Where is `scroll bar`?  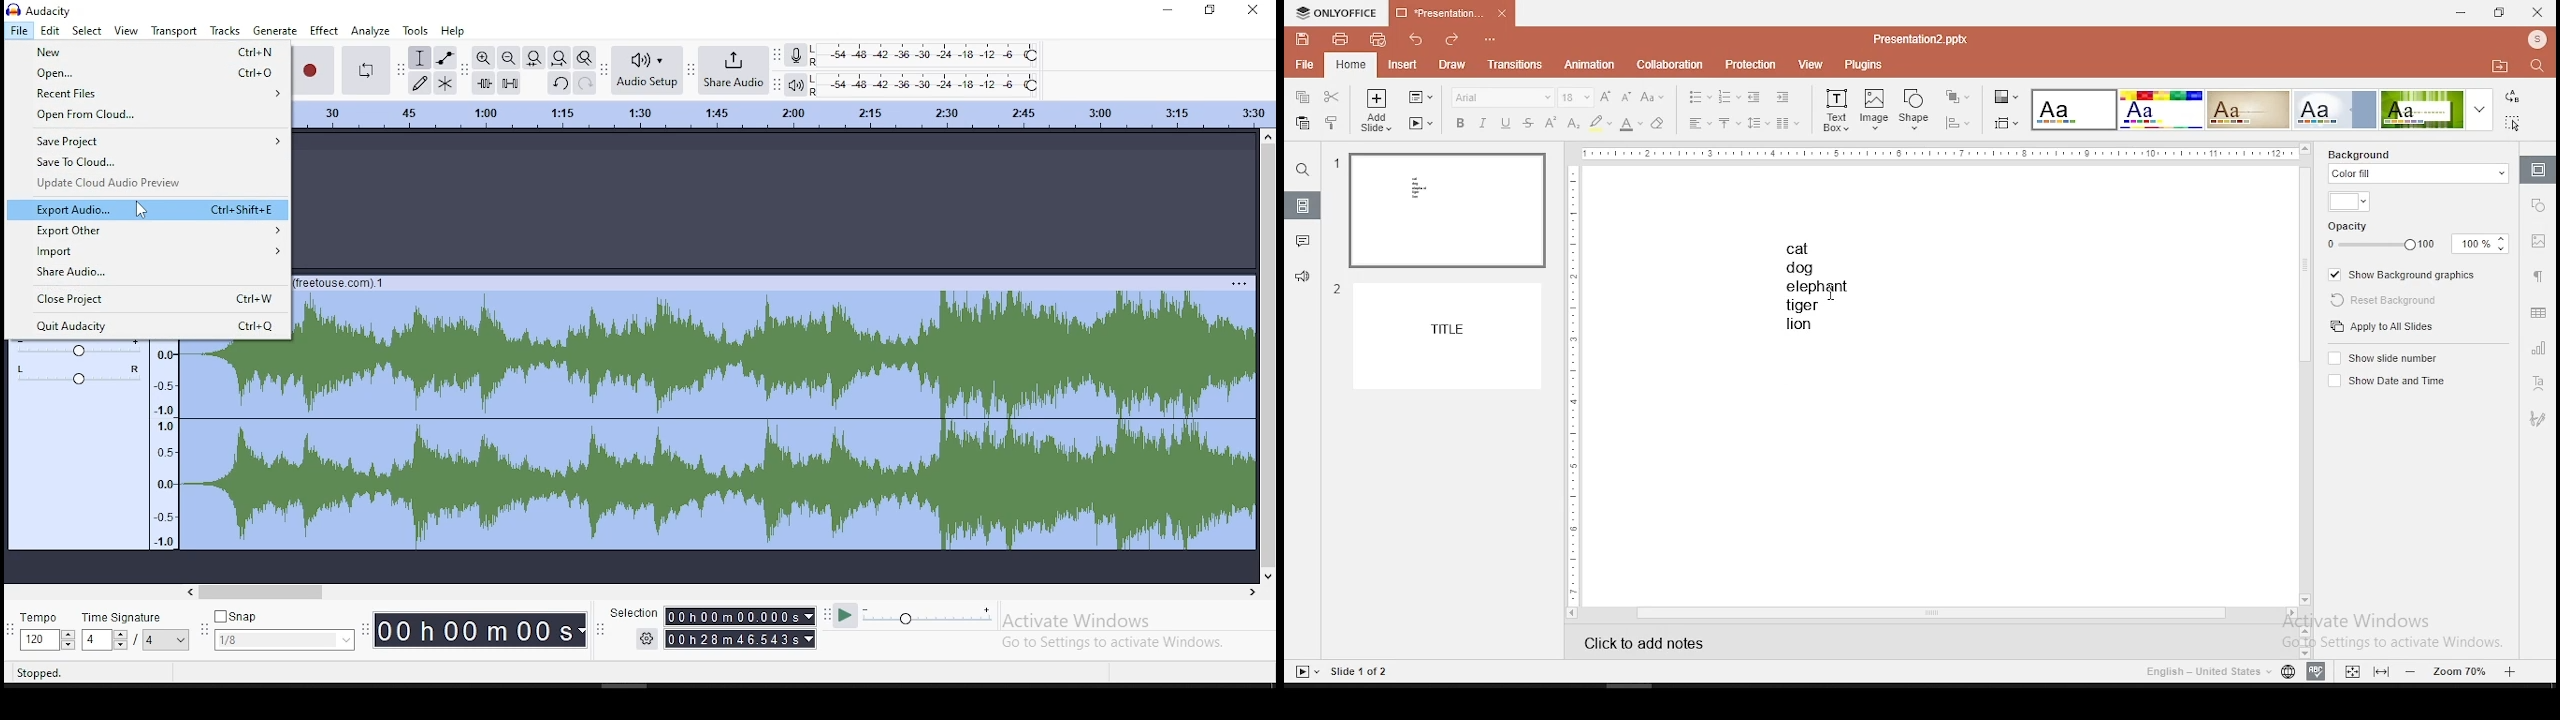 scroll bar is located at coordinates (1267, 355).